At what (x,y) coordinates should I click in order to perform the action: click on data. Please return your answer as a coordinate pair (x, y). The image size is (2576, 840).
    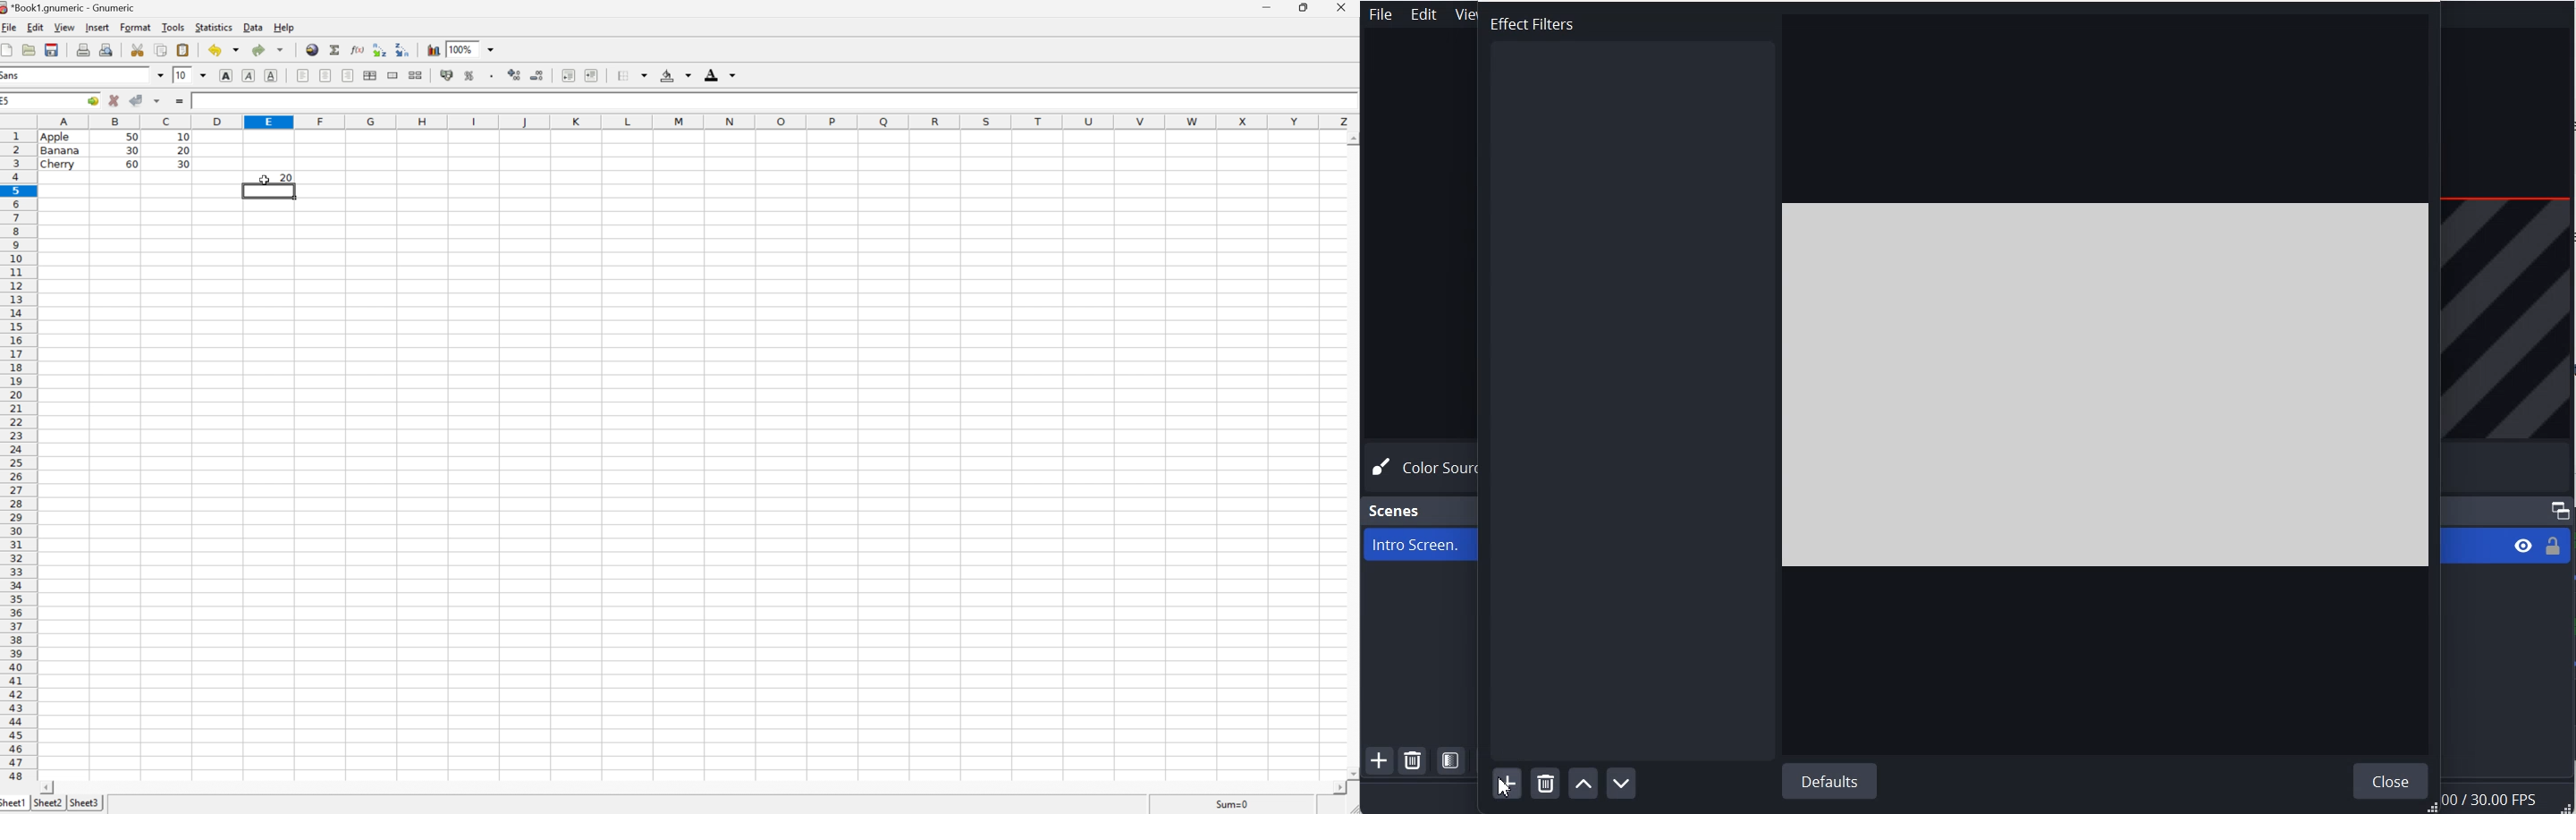
    Looking at the image, I should click on (254, 26).